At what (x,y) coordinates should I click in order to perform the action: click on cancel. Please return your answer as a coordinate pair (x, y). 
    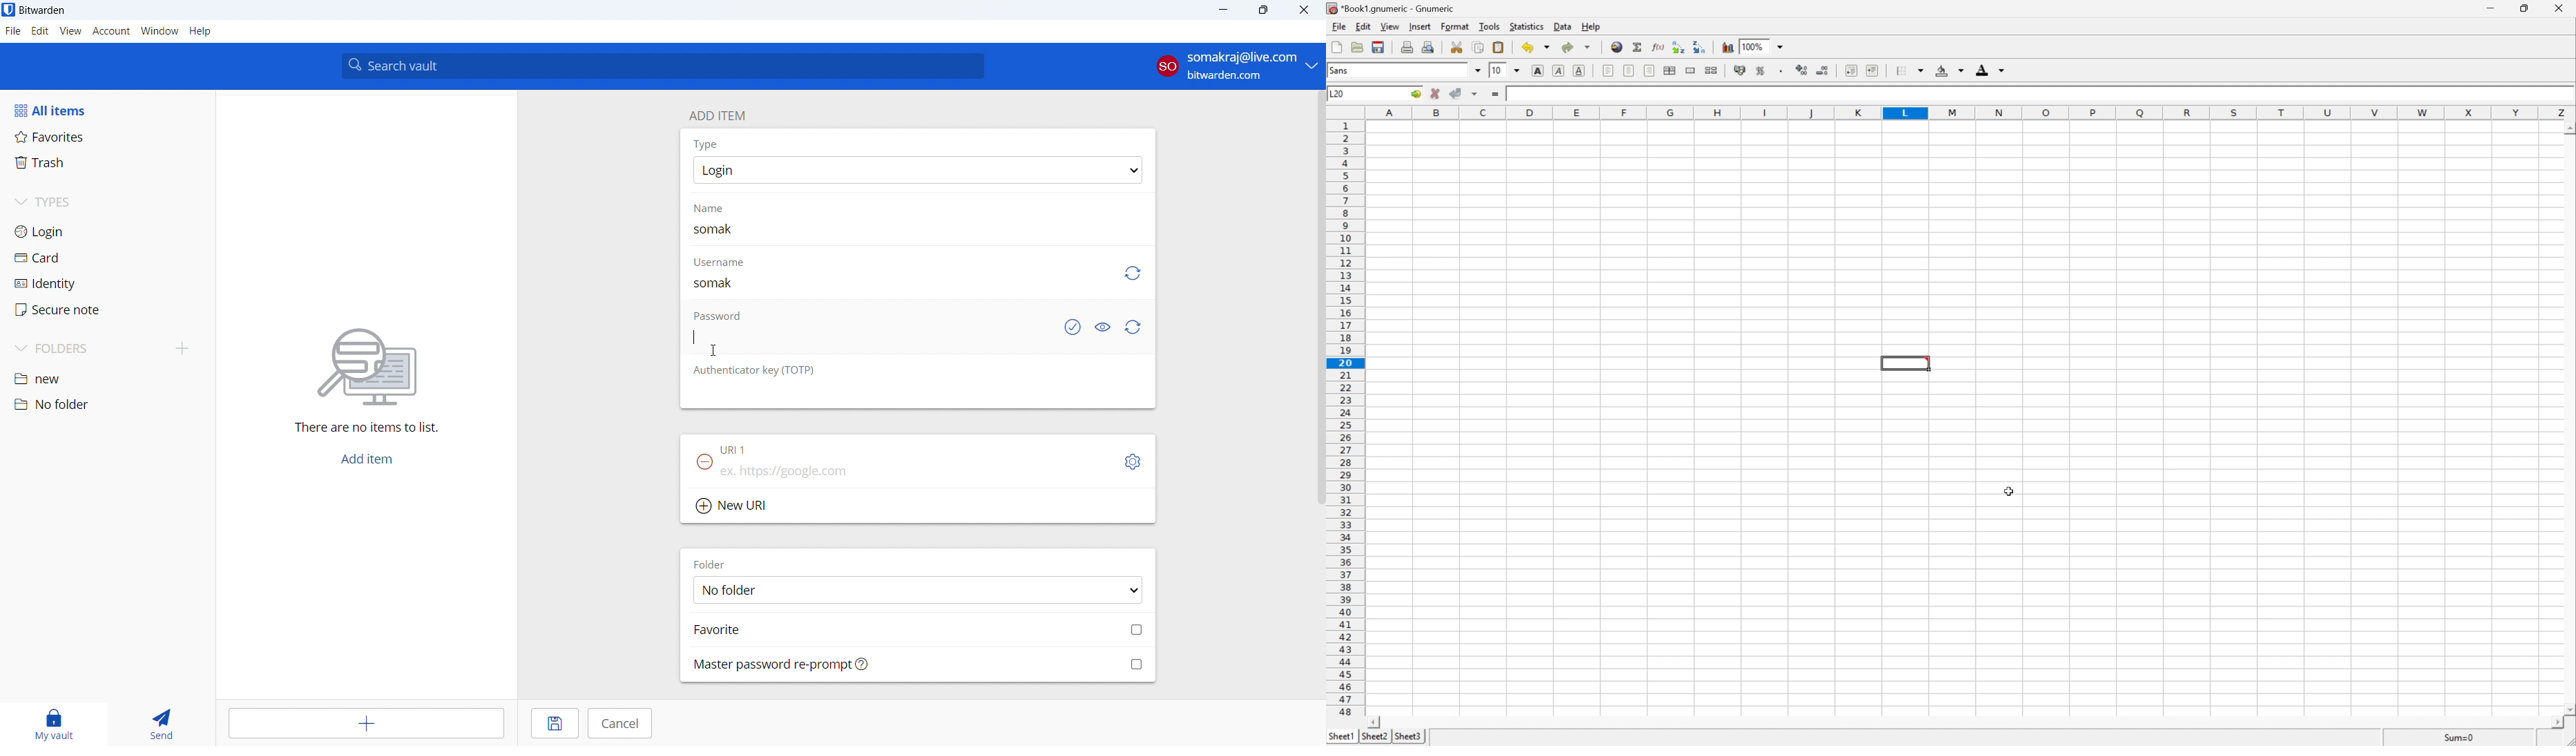
    Looking at the image, I should click on (619, 723).